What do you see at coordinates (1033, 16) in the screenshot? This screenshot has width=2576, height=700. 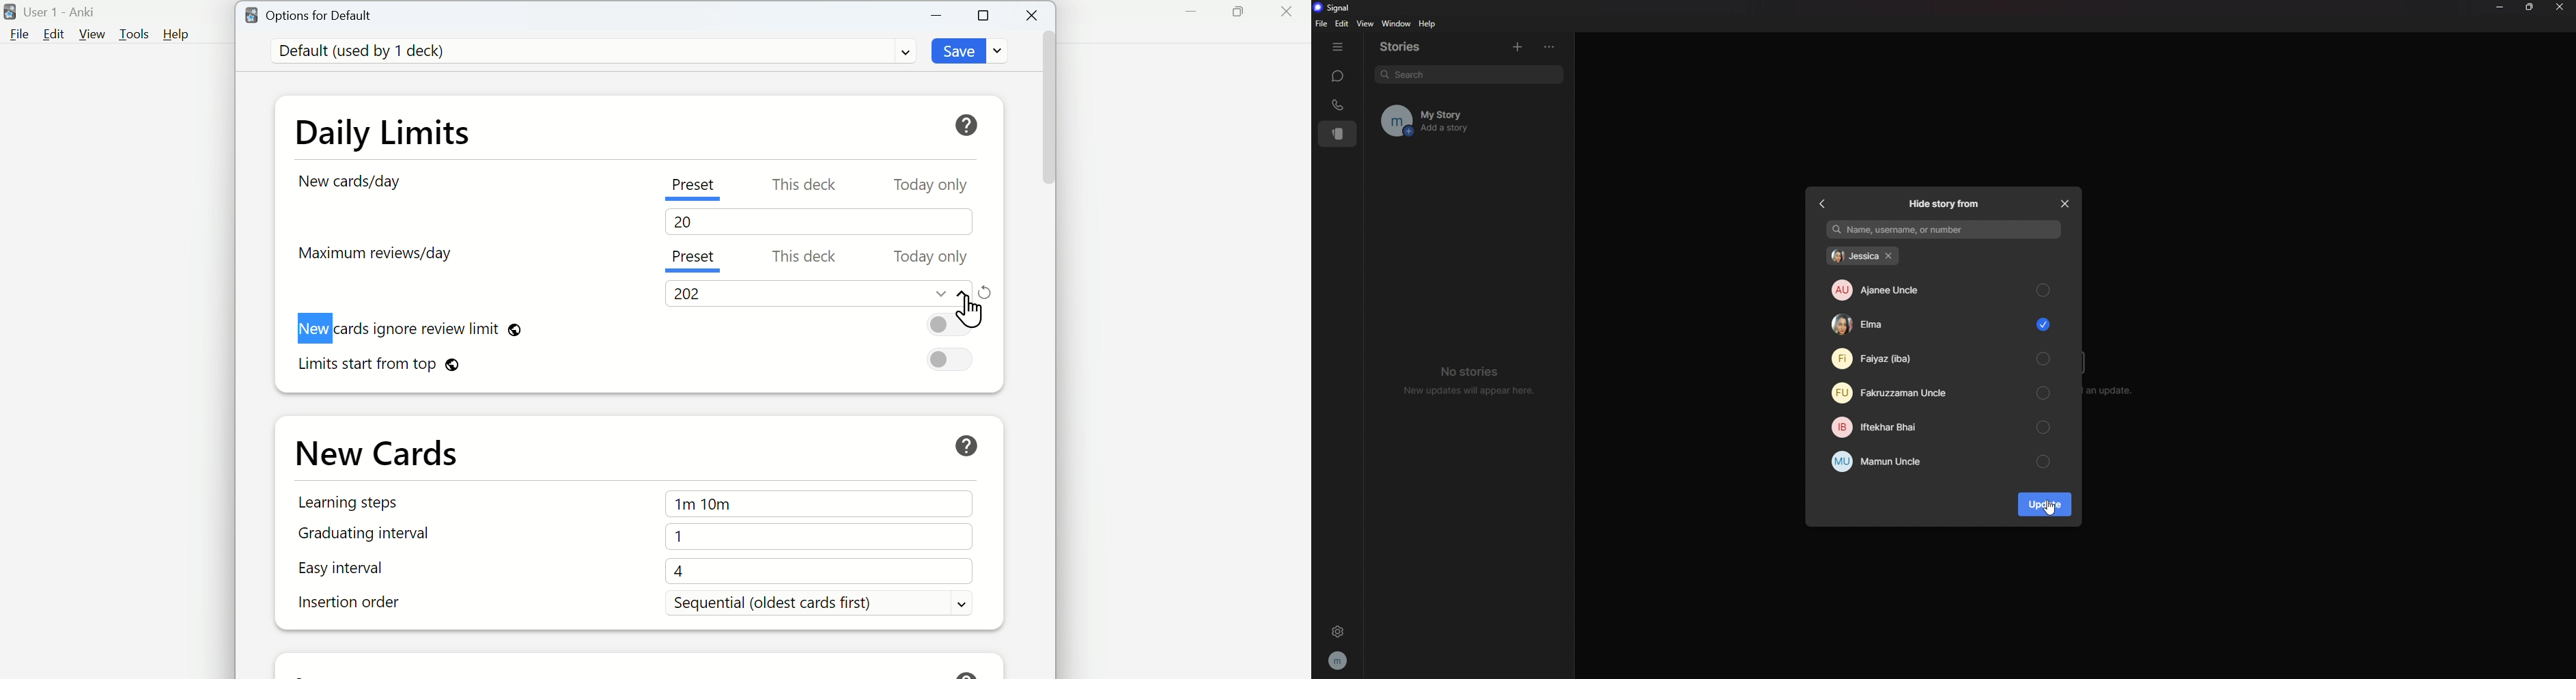 I see `Close` at bounding box center [1033, 16].